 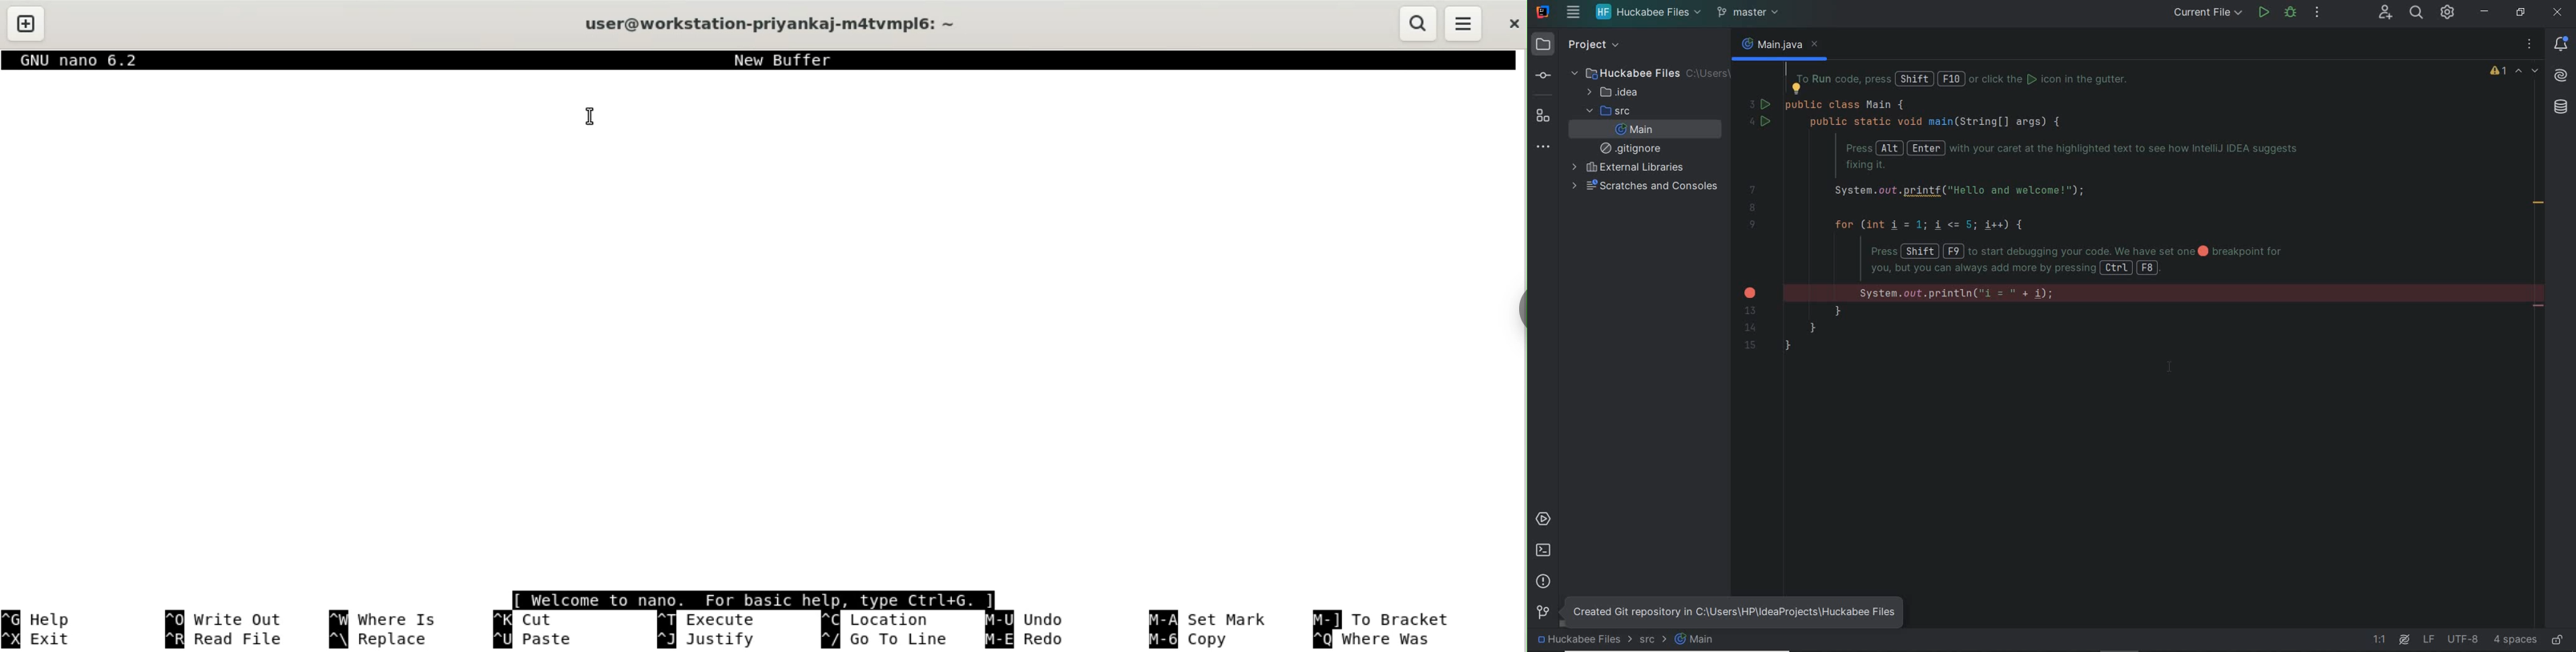 What do you see at coordinates (1509, 24) in the screenshot?
I see `close` at bounding box center [1509, 24].